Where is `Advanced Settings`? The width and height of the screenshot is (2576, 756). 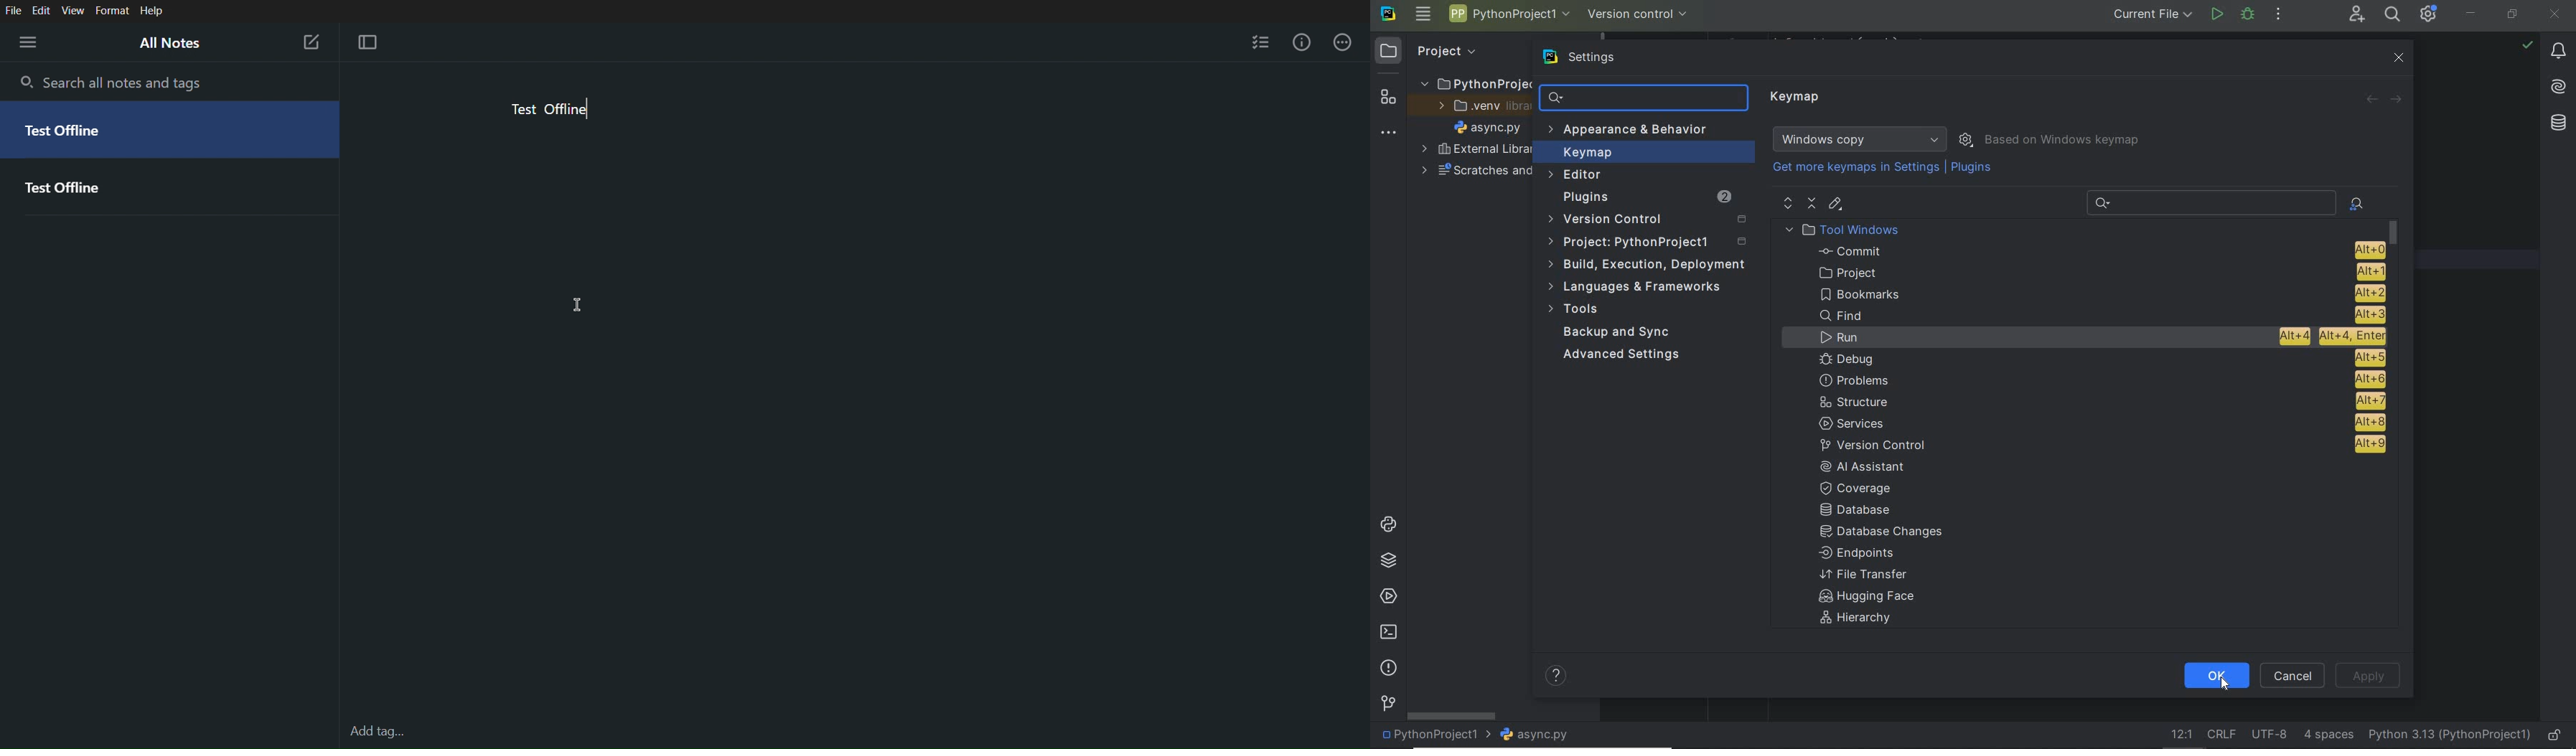 Advanced Settings is located at coordinates (1624, 355).